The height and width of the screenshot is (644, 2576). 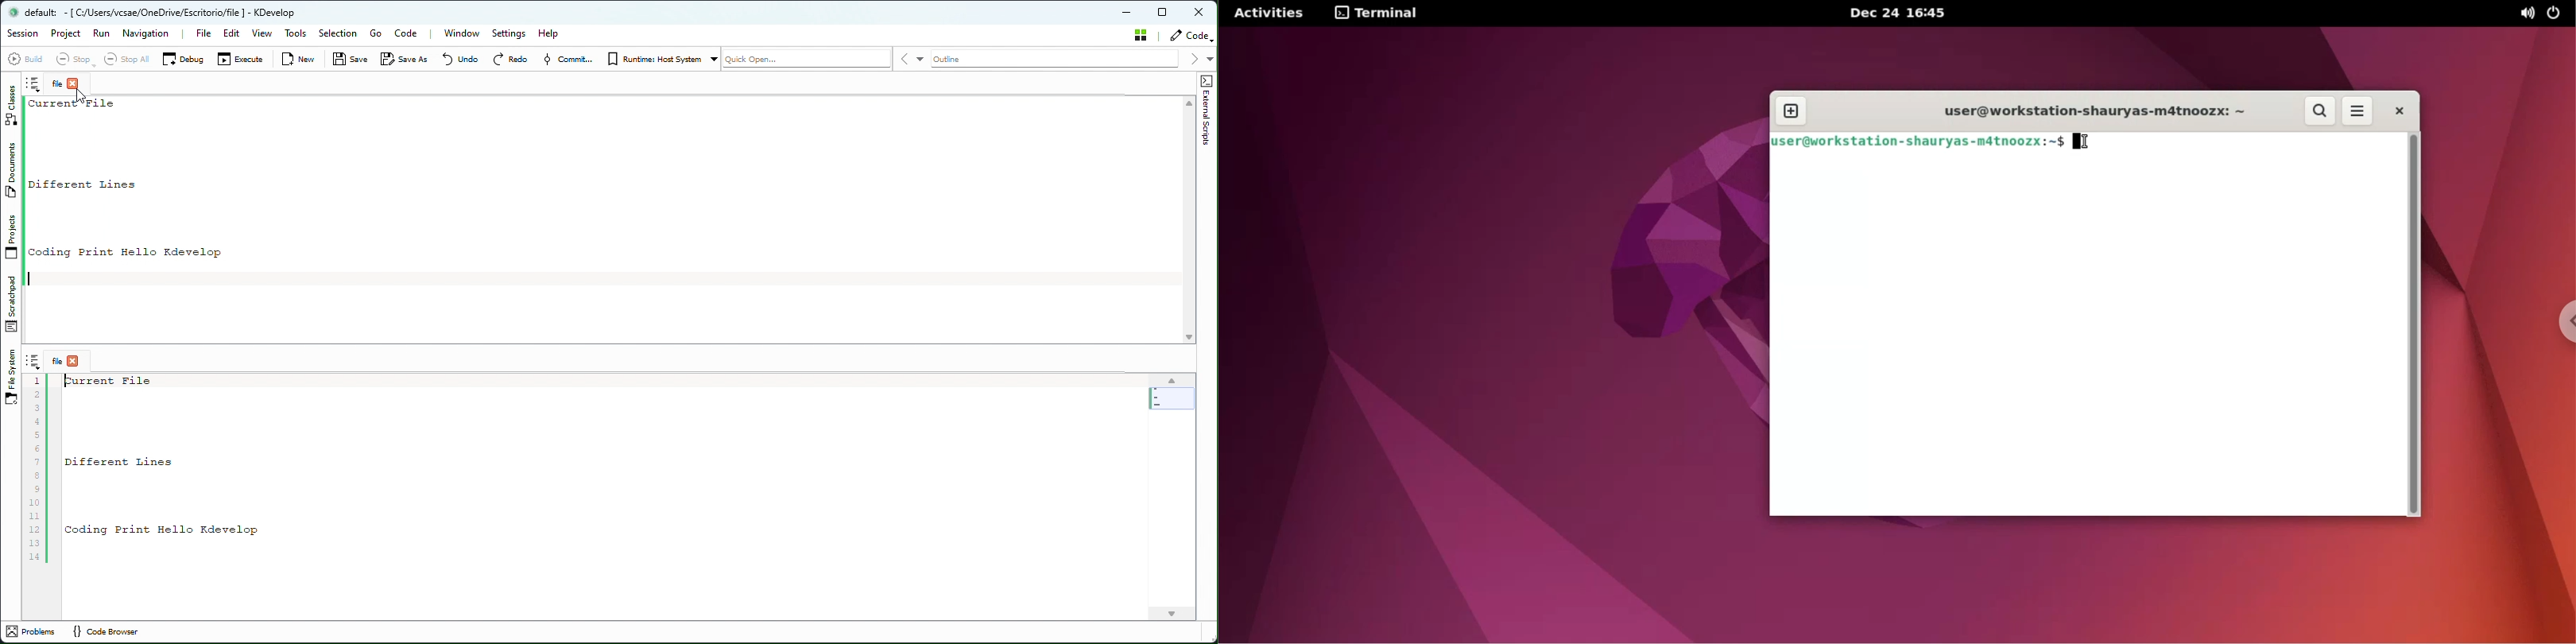 What do you see at coordinates (1208, 143) in the screenshot?
I see `External Scripts` at bounding box center [1208, 143].